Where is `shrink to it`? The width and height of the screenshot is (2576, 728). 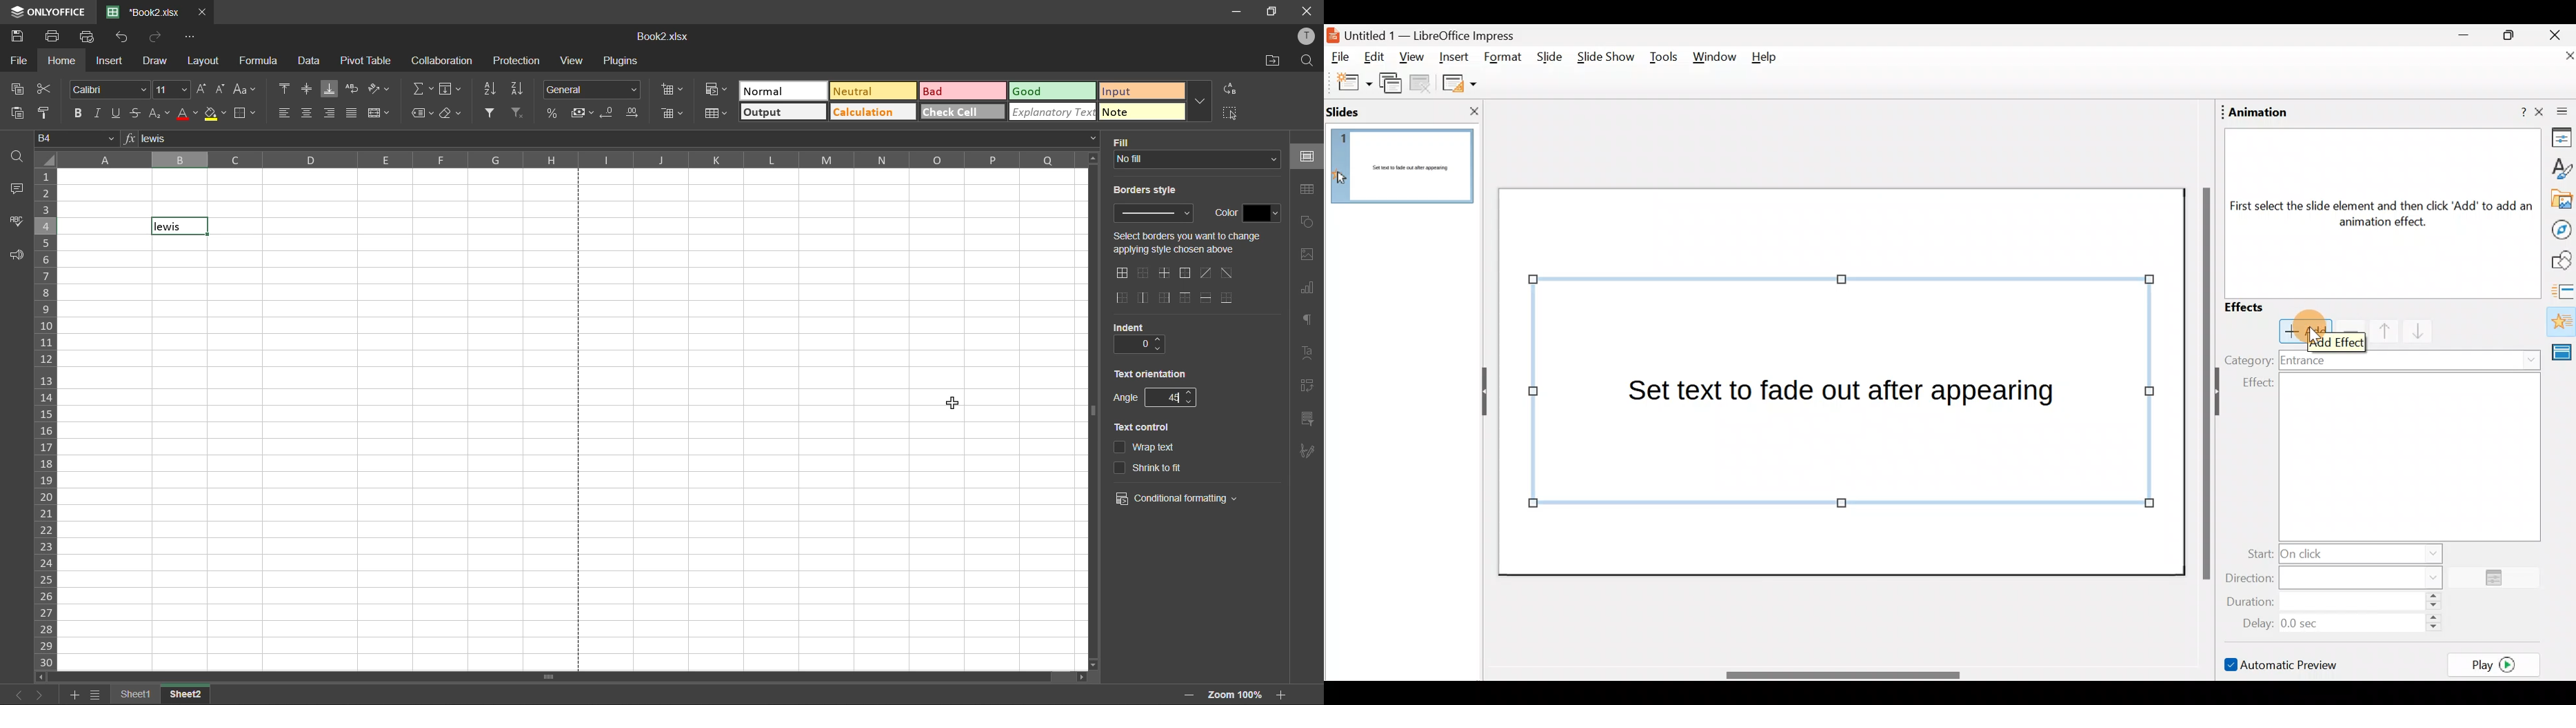
shrink to it is located at coordinates (1149, 466).